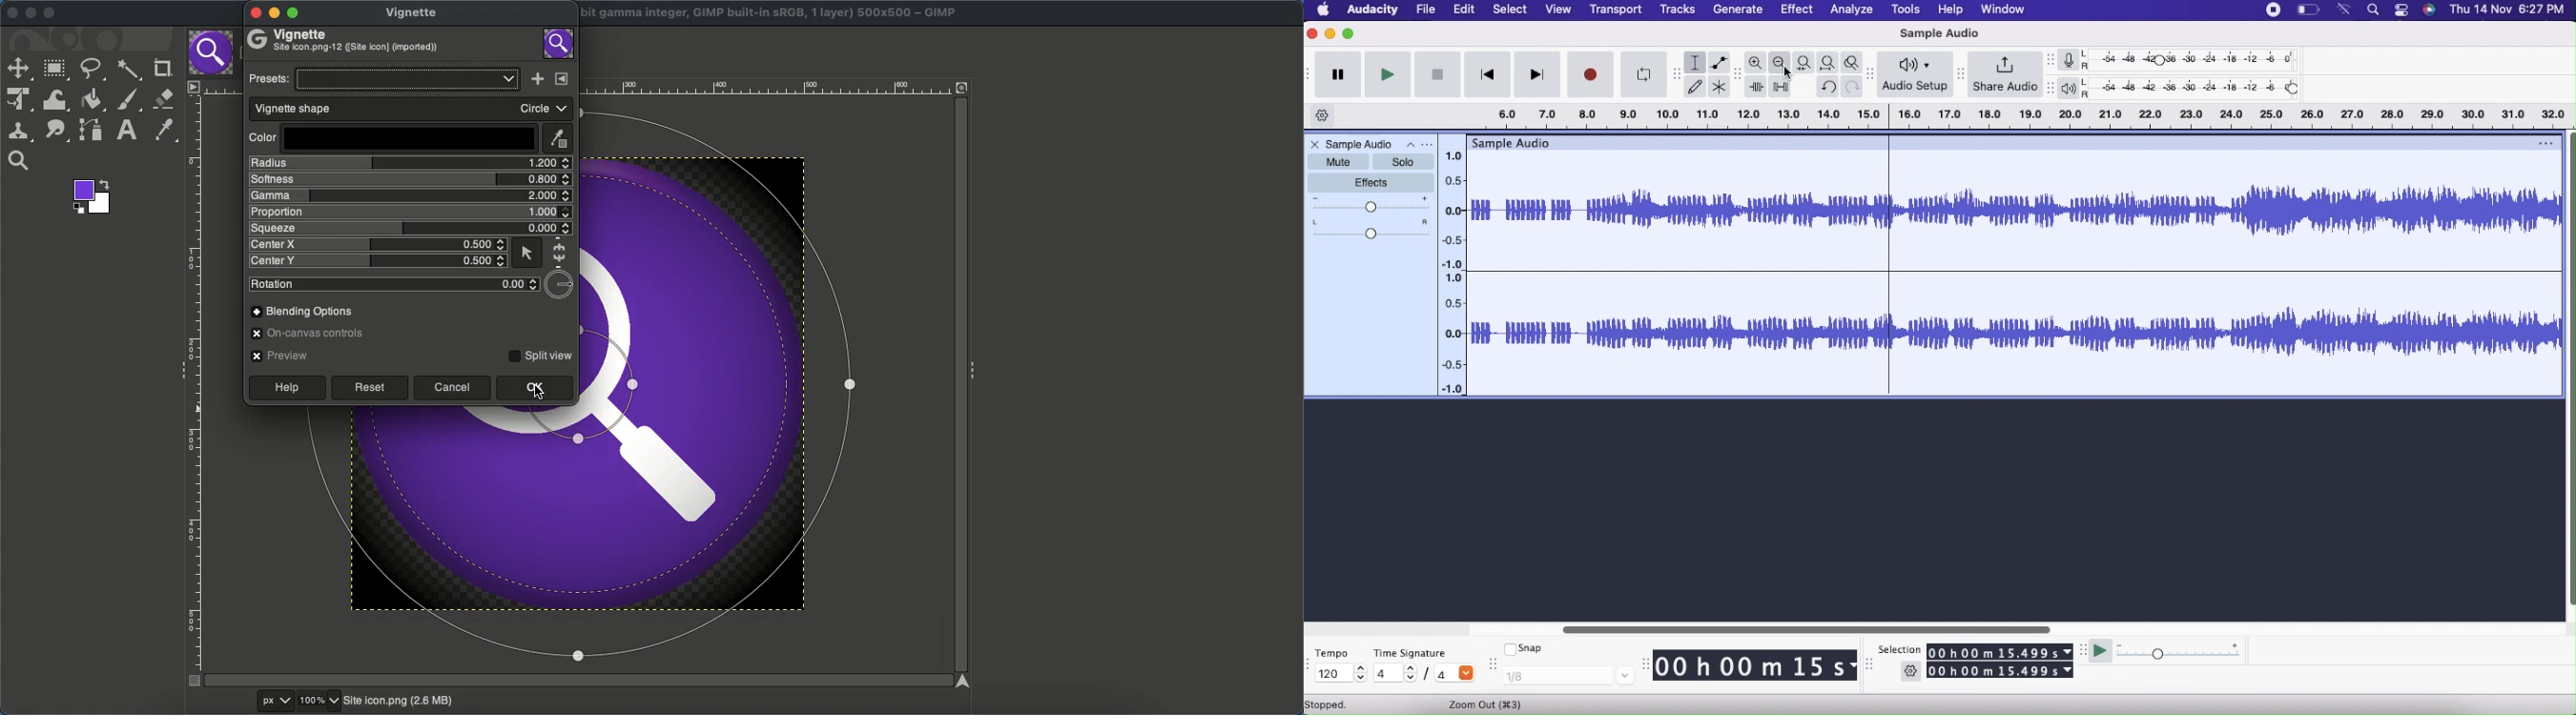  Describe the element at coordinates (1721, 62) in the screenshot. I see `Envelope tool` at that location.